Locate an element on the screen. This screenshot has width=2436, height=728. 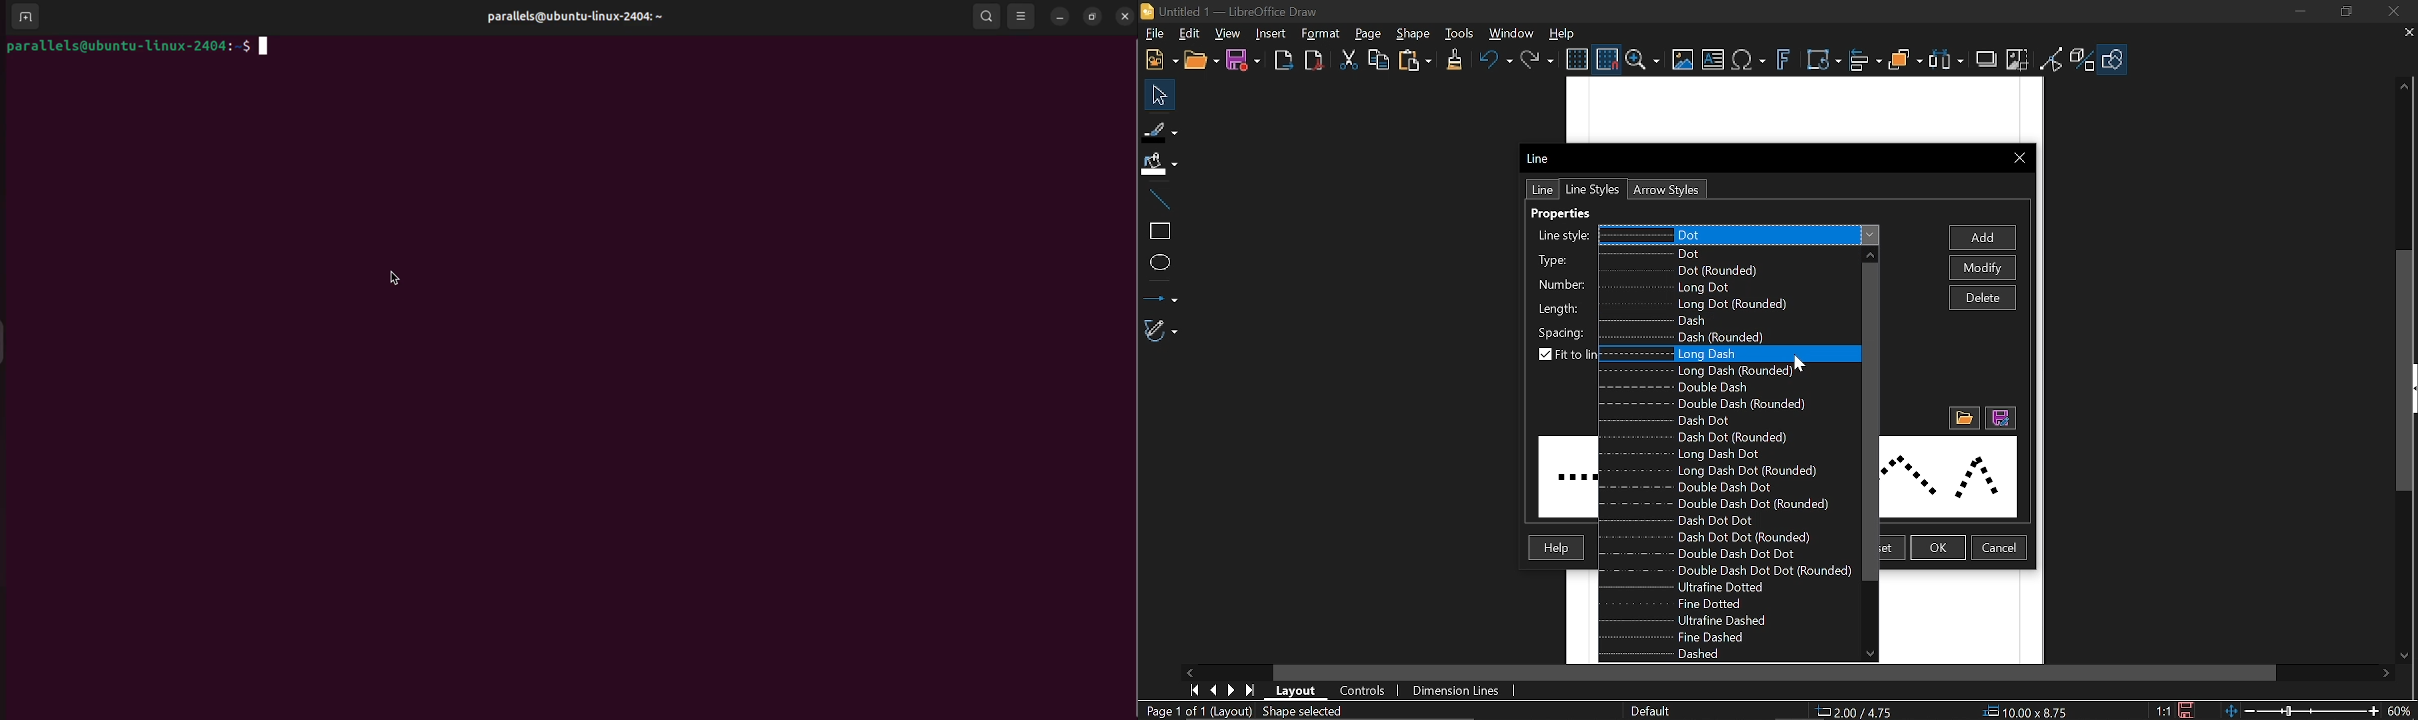
Double dash dot(rounded) is located at coordinates (1728, 505).